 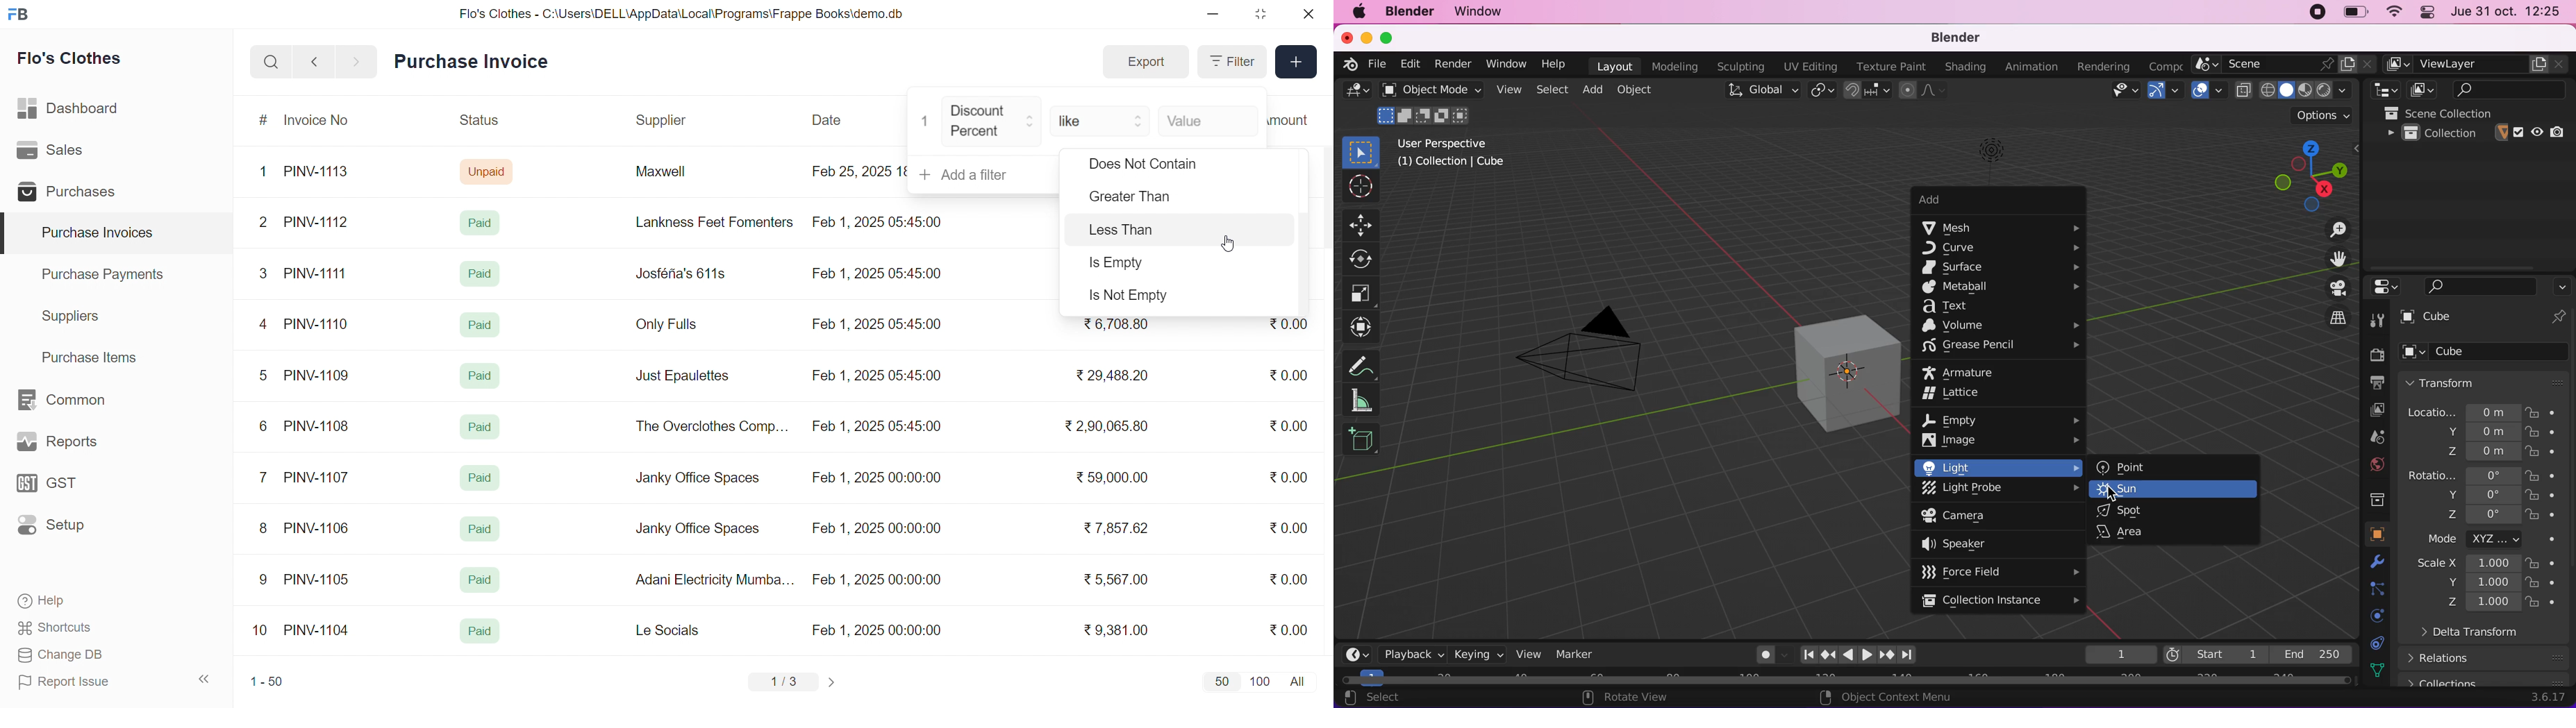 I want to click on 6, so click(x=263, y=425).